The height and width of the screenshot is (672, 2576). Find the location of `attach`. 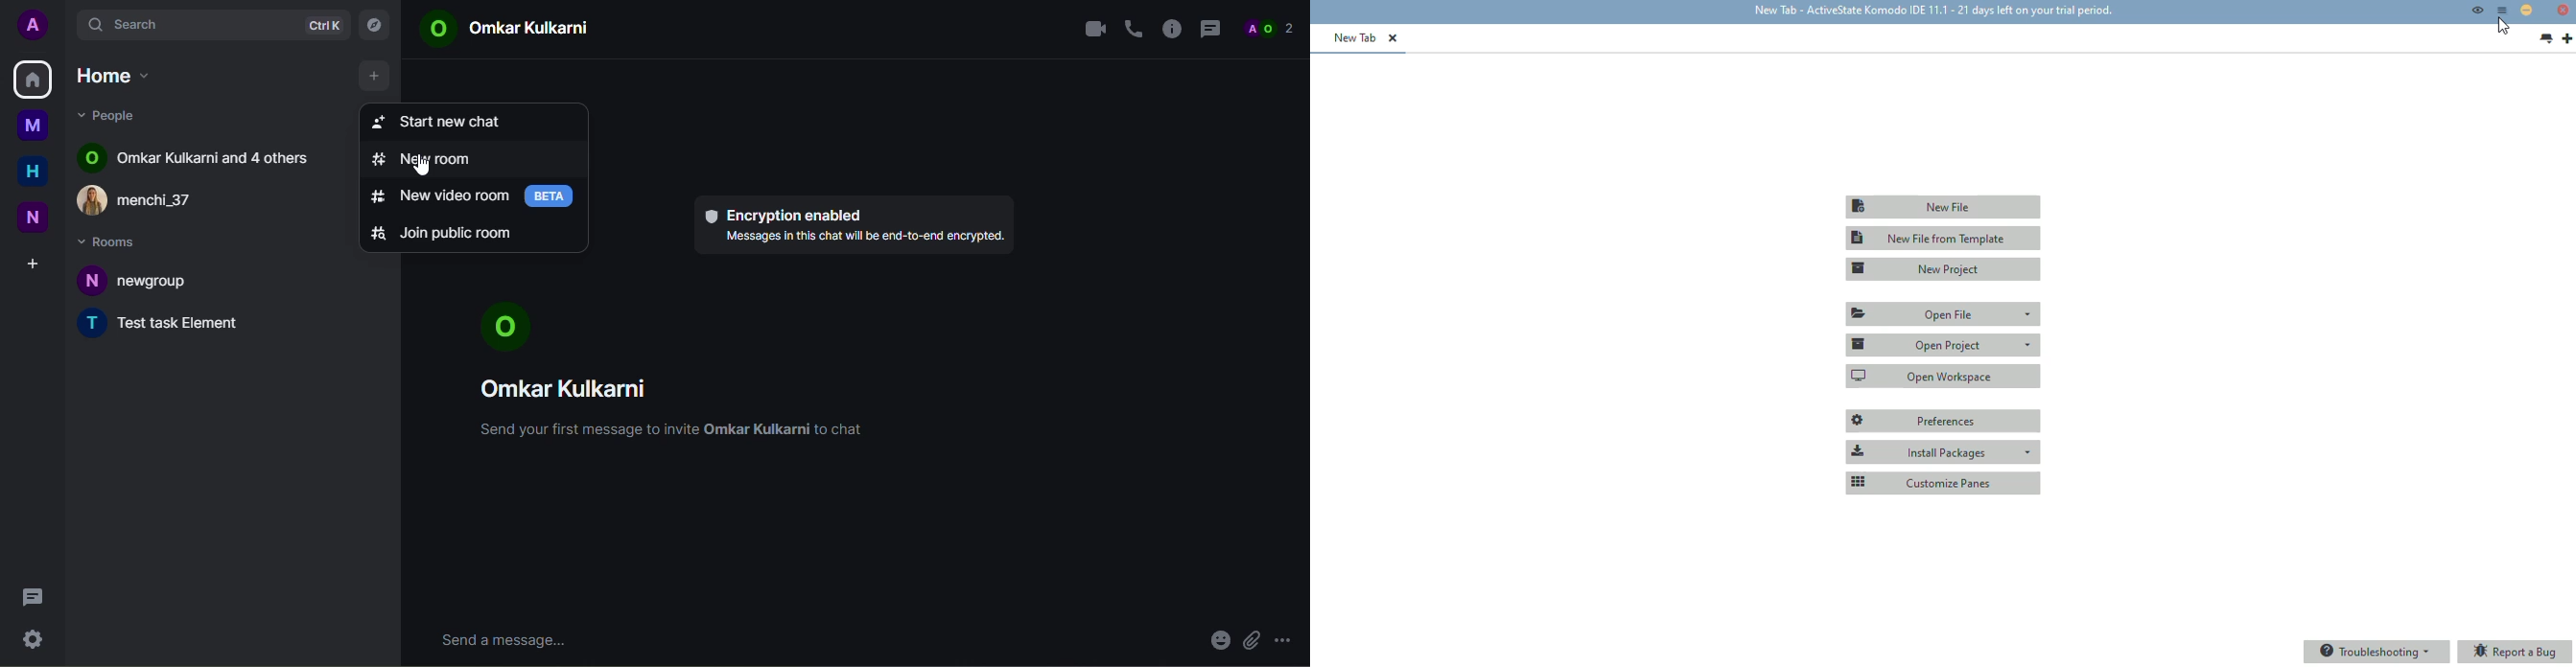

attach is located at coordinates (1251, 641).